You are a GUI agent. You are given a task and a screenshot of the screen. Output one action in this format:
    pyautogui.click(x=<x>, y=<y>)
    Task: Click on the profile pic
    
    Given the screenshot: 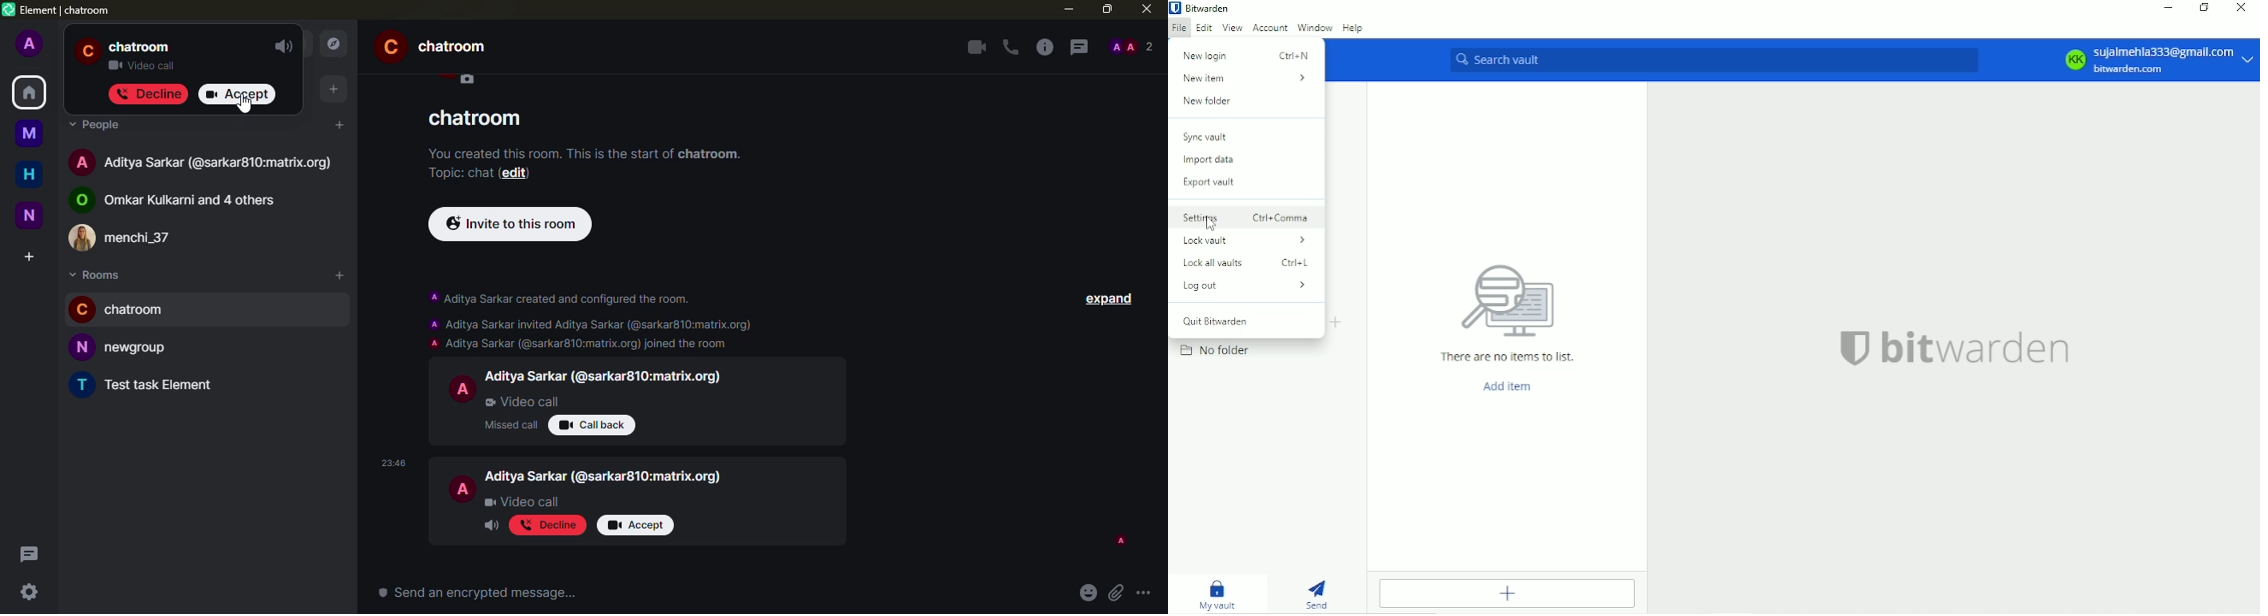 What is the action you would take?
    pyautogui.click(x=463, y=387)
    